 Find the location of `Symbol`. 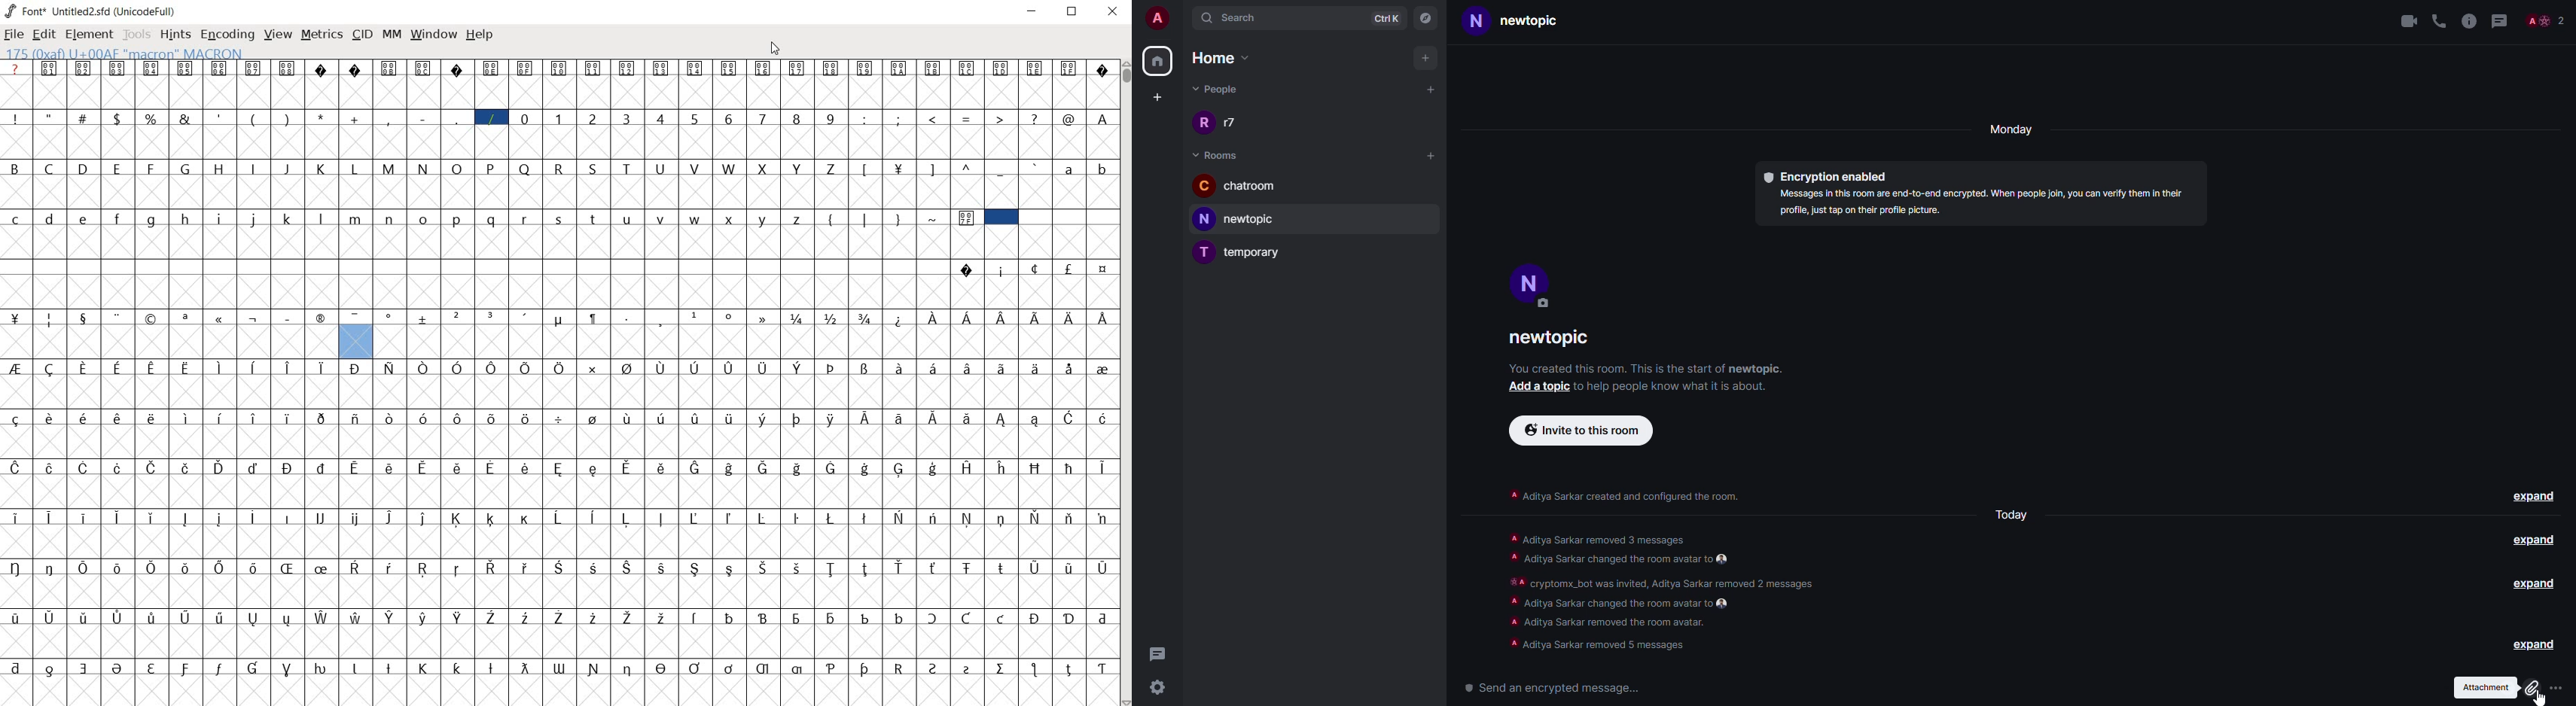

Symbol is located at coordinates (627, 467).